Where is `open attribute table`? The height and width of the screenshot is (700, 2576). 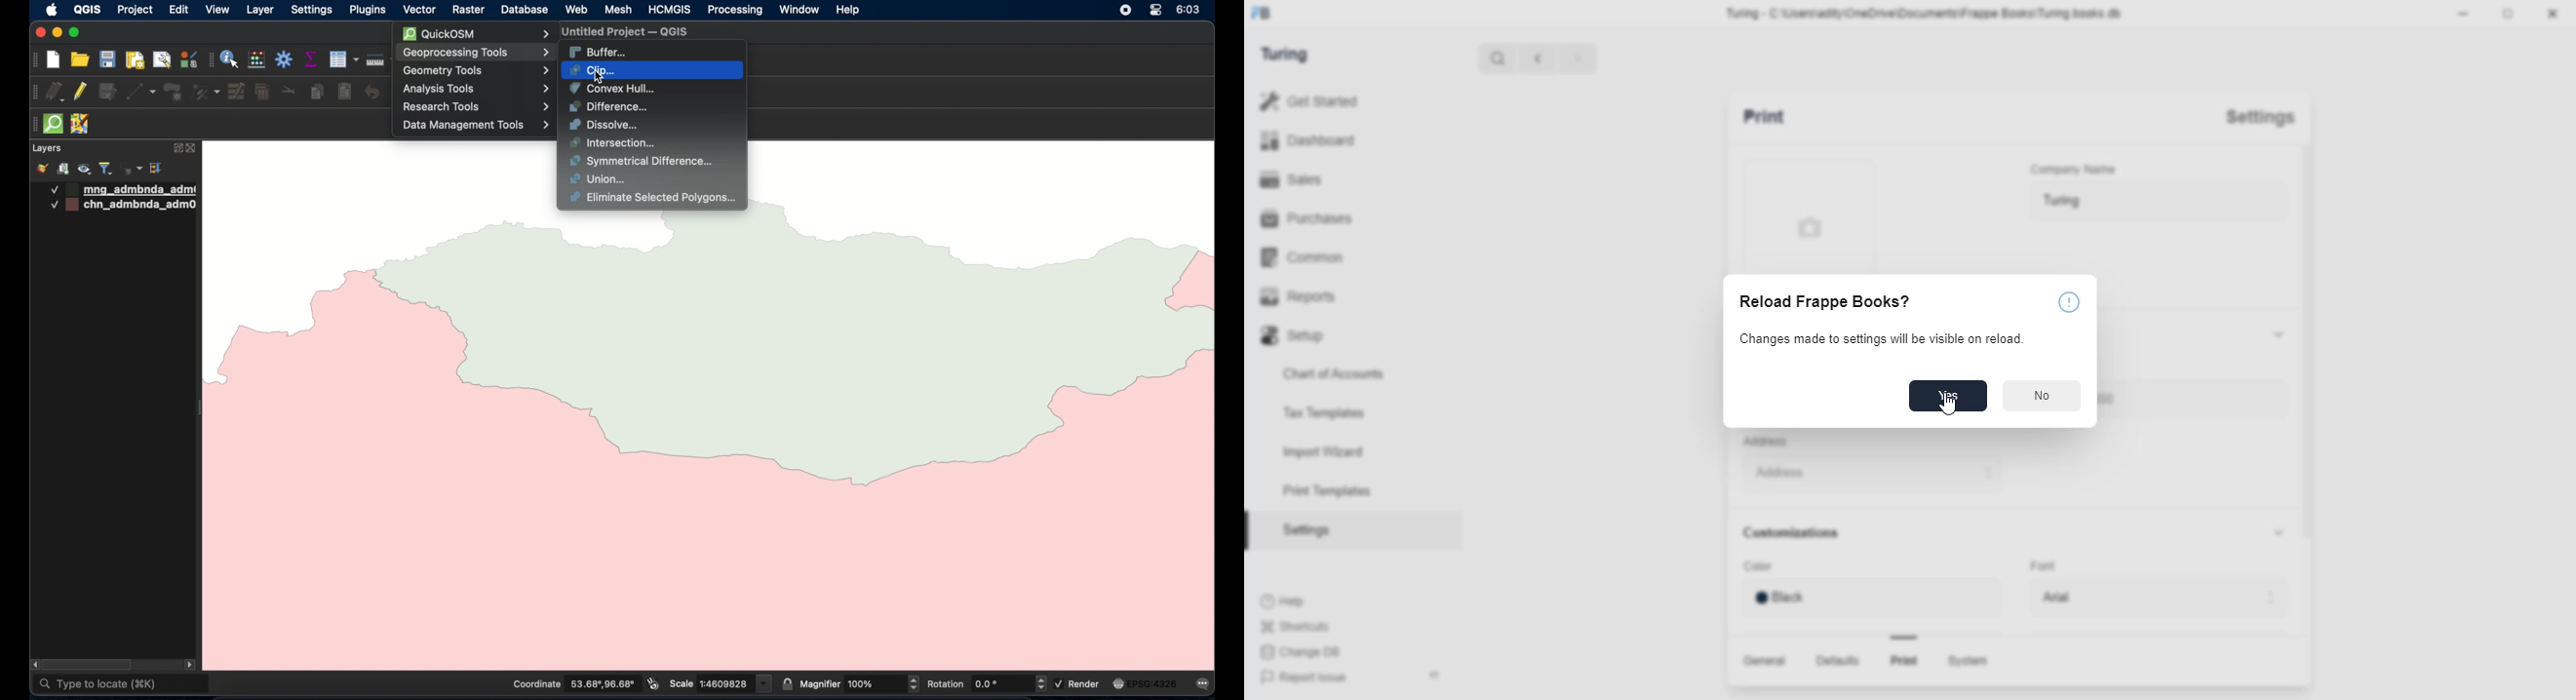 open attribute table is located at coordinates (344, 60).